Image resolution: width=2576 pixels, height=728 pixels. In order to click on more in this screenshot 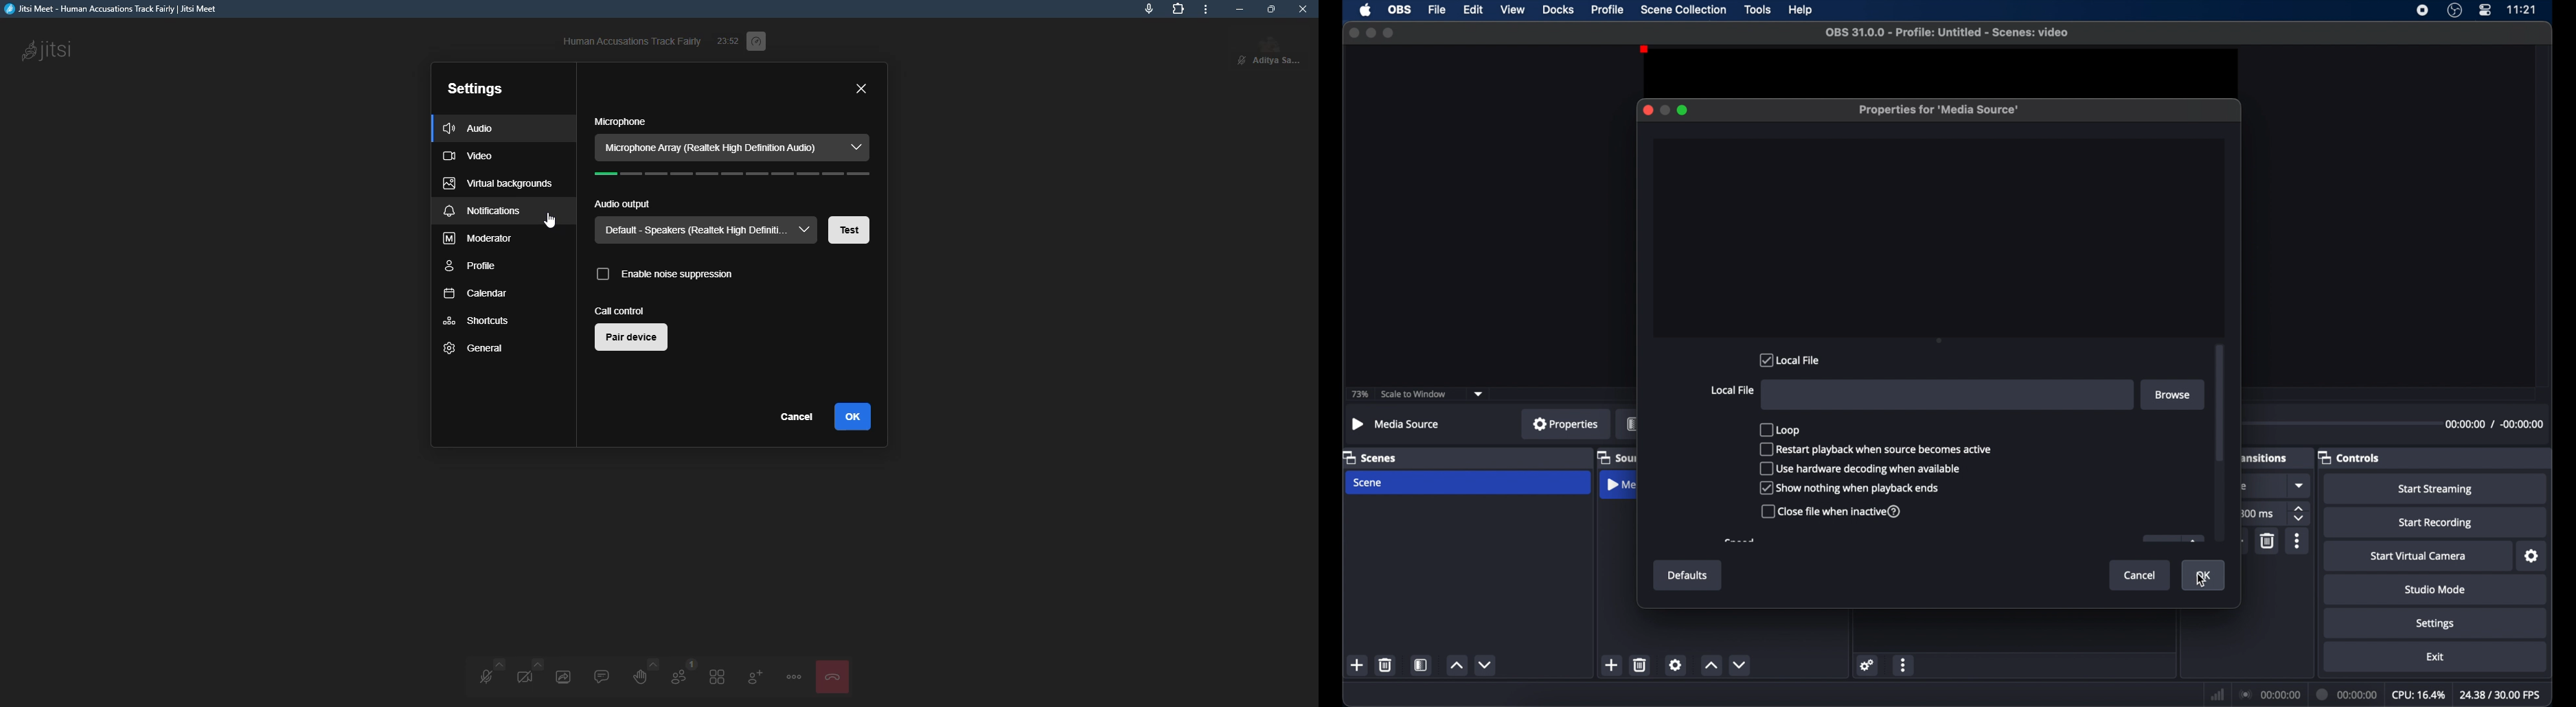, I will do `click(1208, 9)`.